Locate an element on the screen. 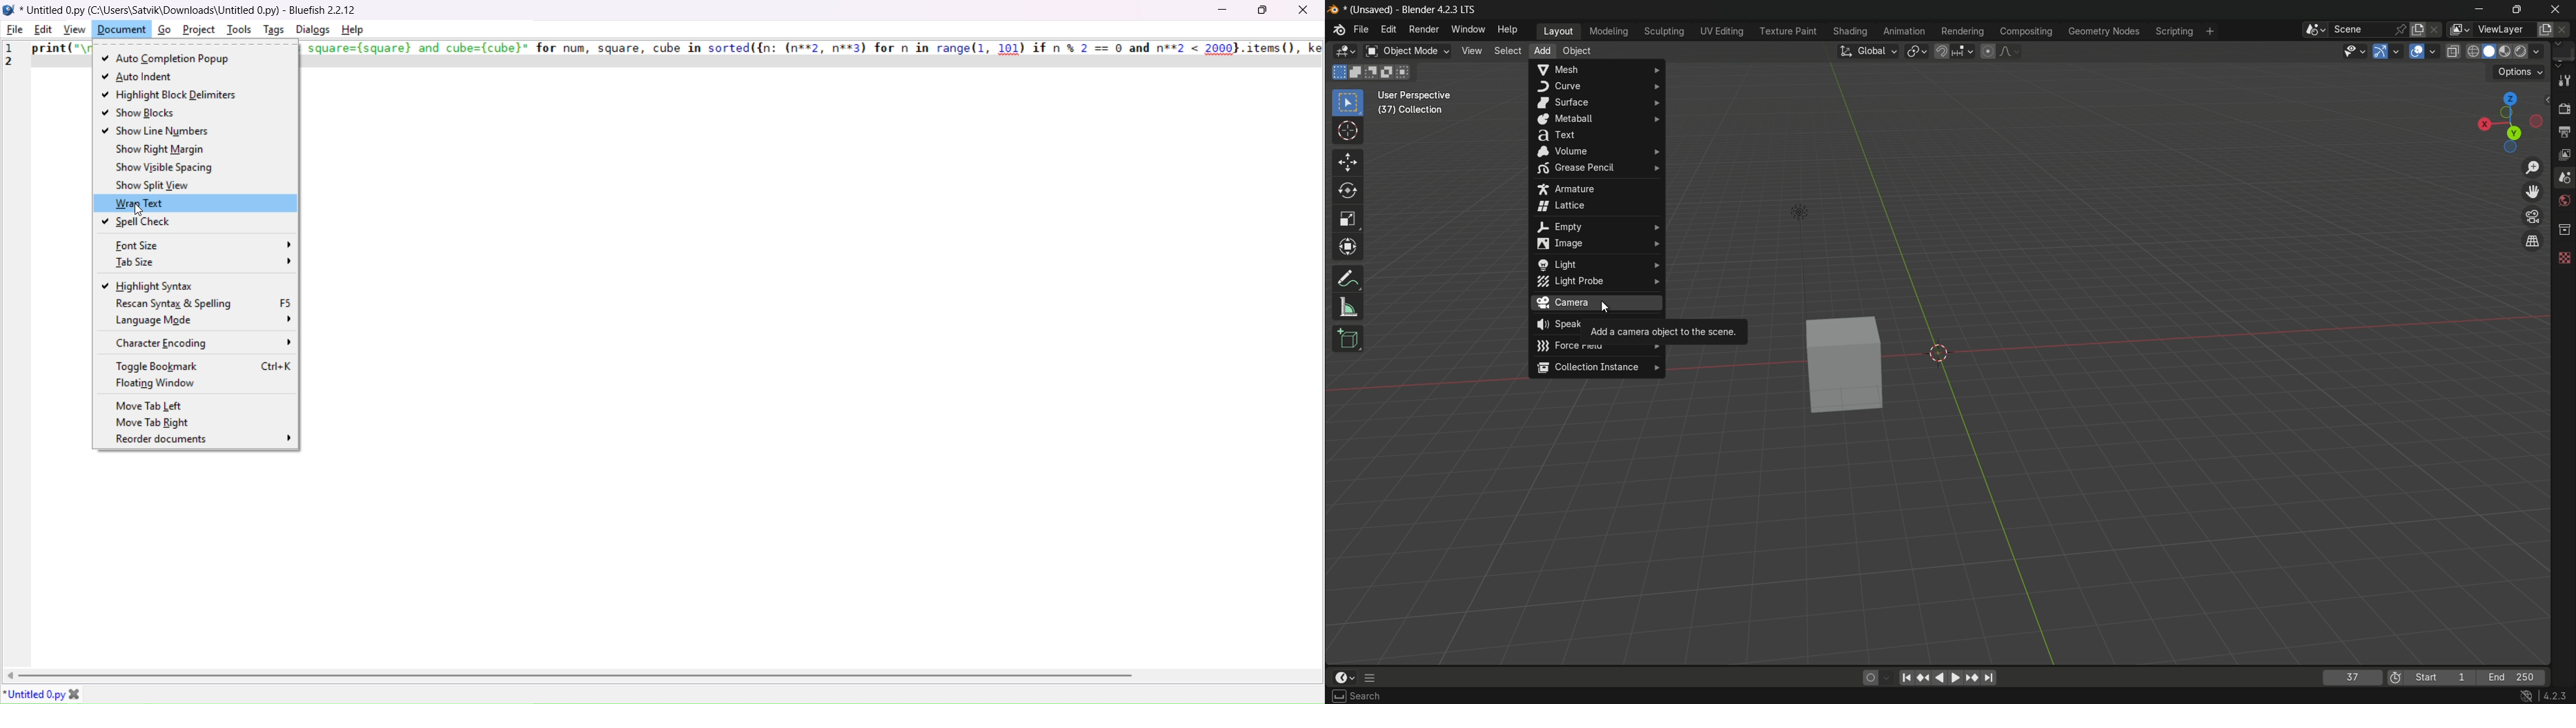  highlight syntax is located at coordinates (148, 286).